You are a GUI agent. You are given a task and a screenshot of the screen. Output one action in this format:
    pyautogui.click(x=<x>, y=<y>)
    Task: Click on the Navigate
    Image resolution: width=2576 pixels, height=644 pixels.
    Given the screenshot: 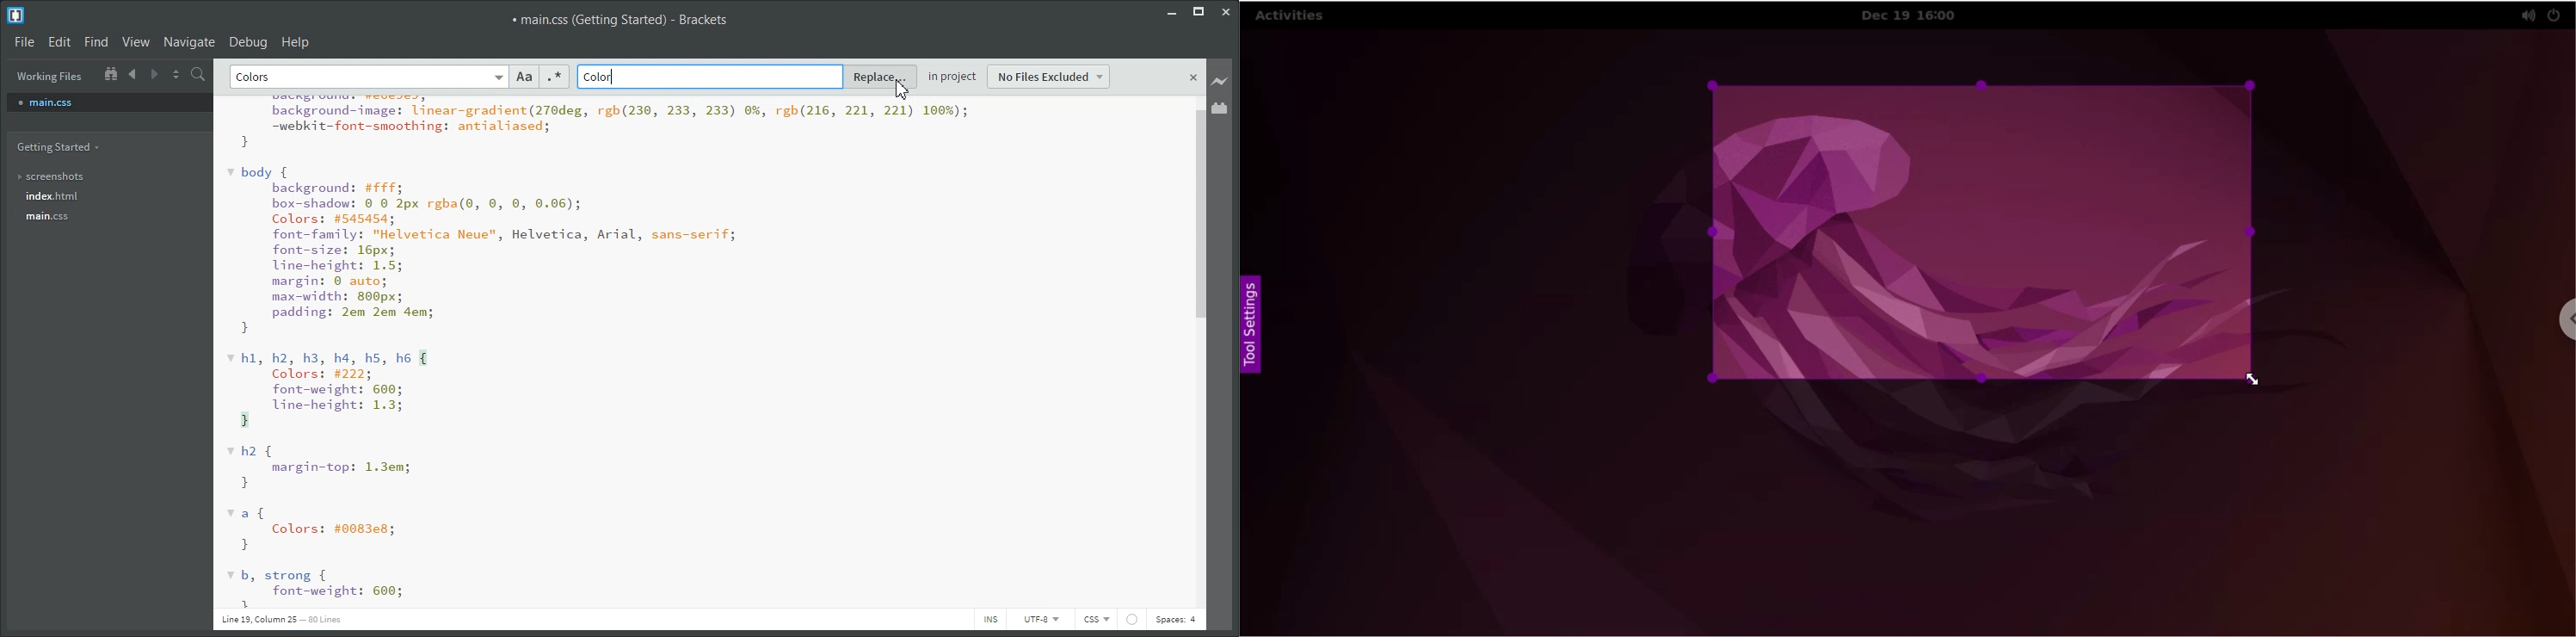 What is the action you would take?
    pyautogui.click(x=189, y=41)
    